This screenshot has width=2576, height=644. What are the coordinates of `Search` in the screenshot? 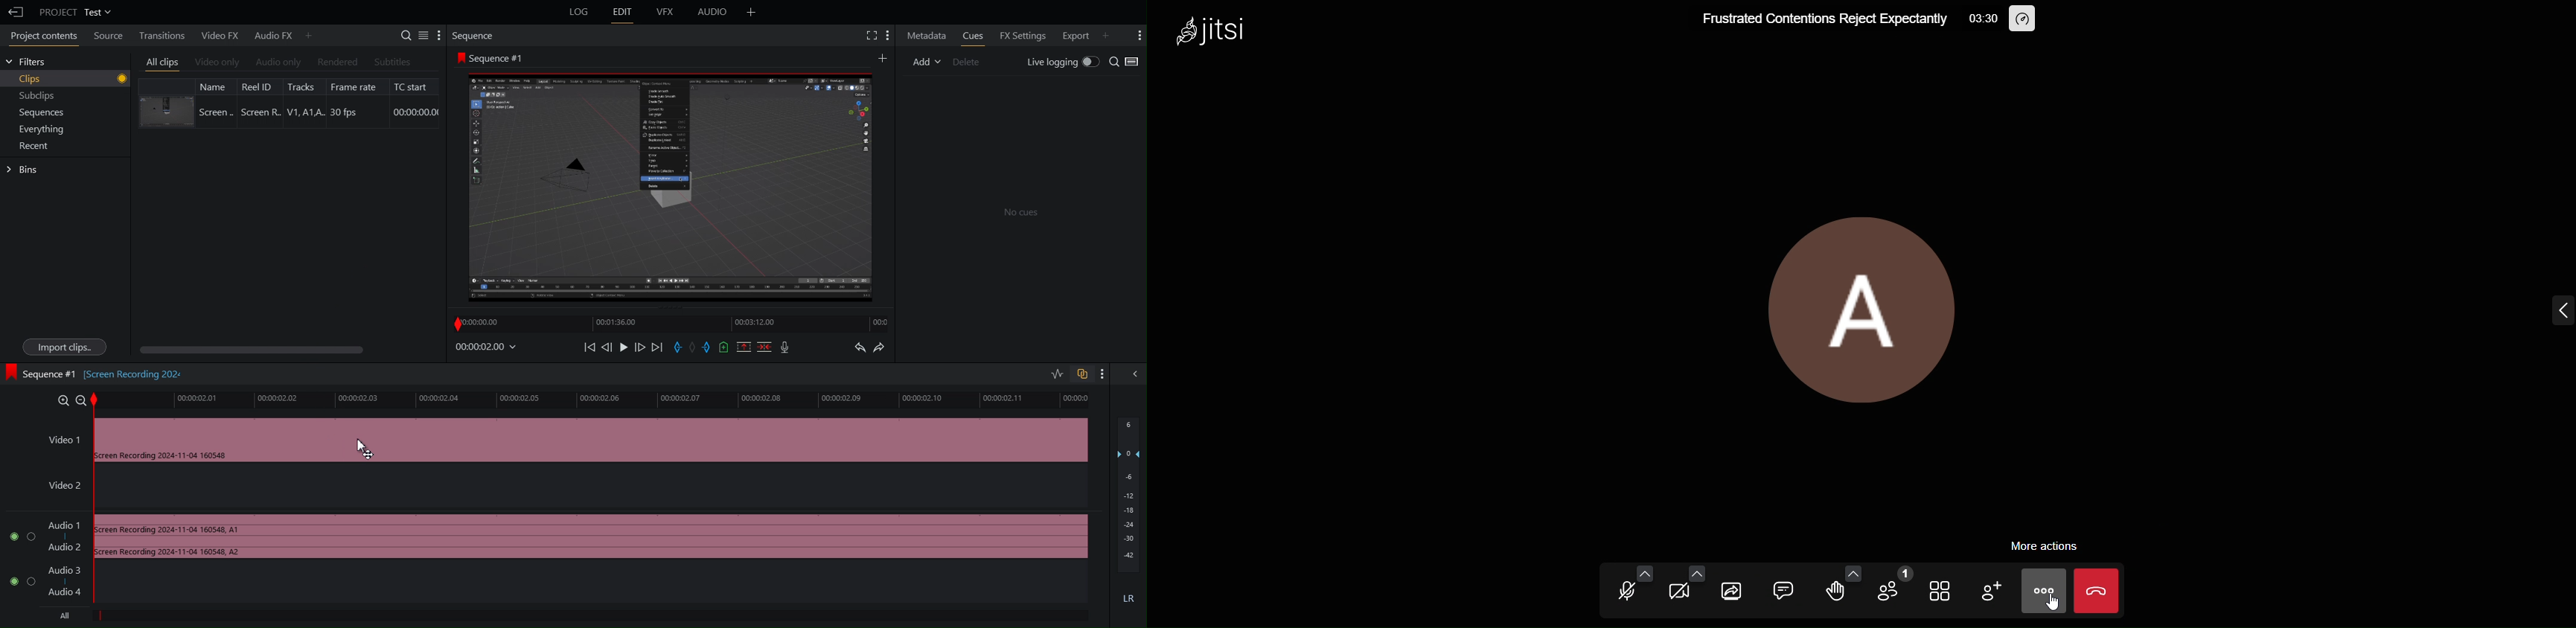 It's located at (1127, 62).